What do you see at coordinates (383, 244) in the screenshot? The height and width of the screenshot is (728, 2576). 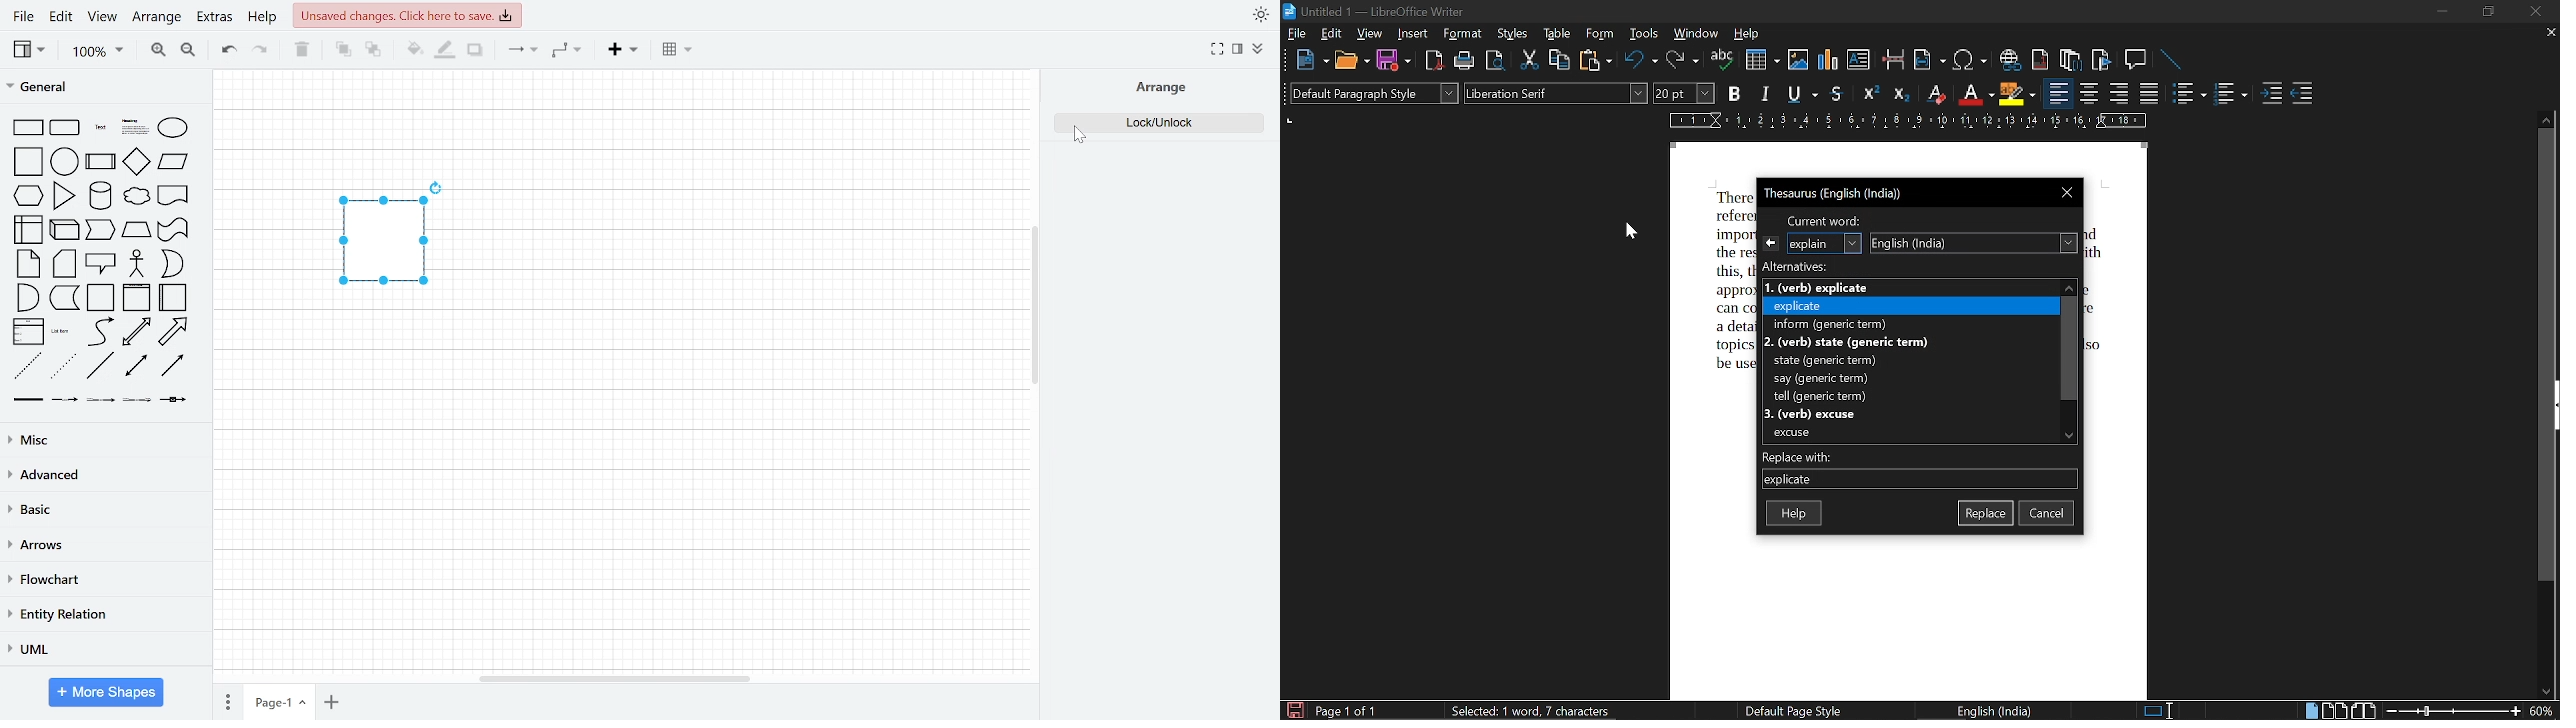 I see `locked shape` at bounding box center [383, 244].